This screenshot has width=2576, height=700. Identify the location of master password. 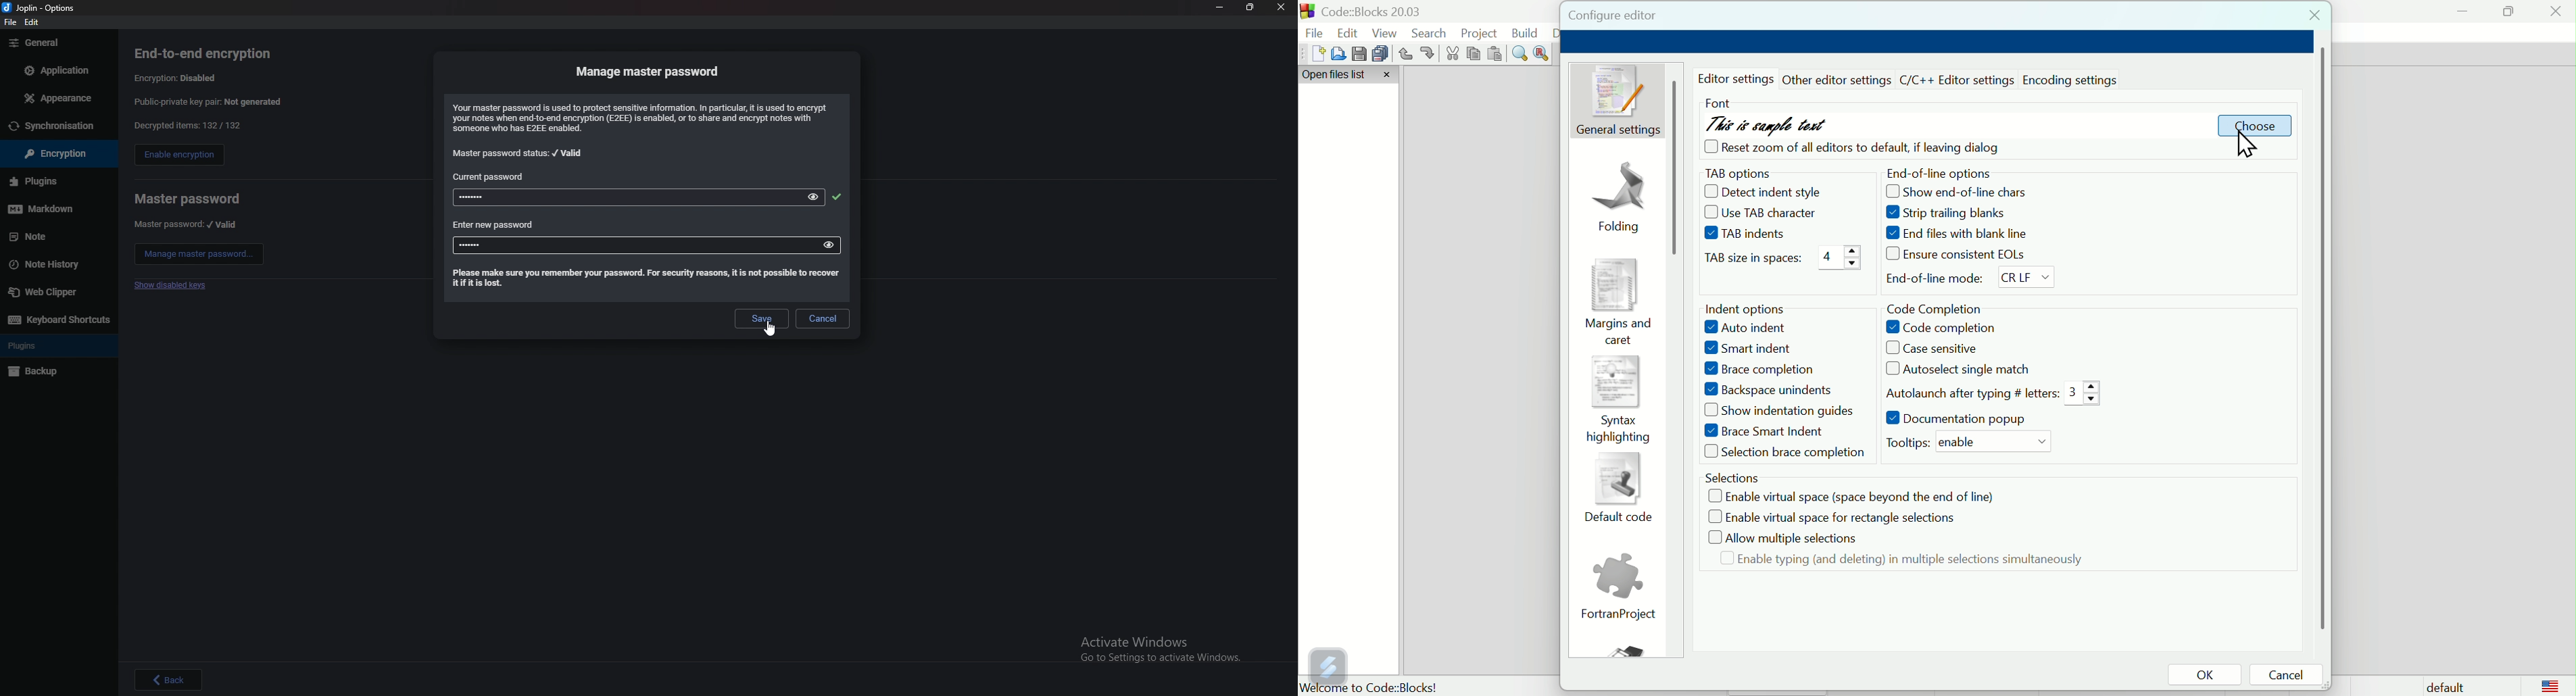
(187, 199).